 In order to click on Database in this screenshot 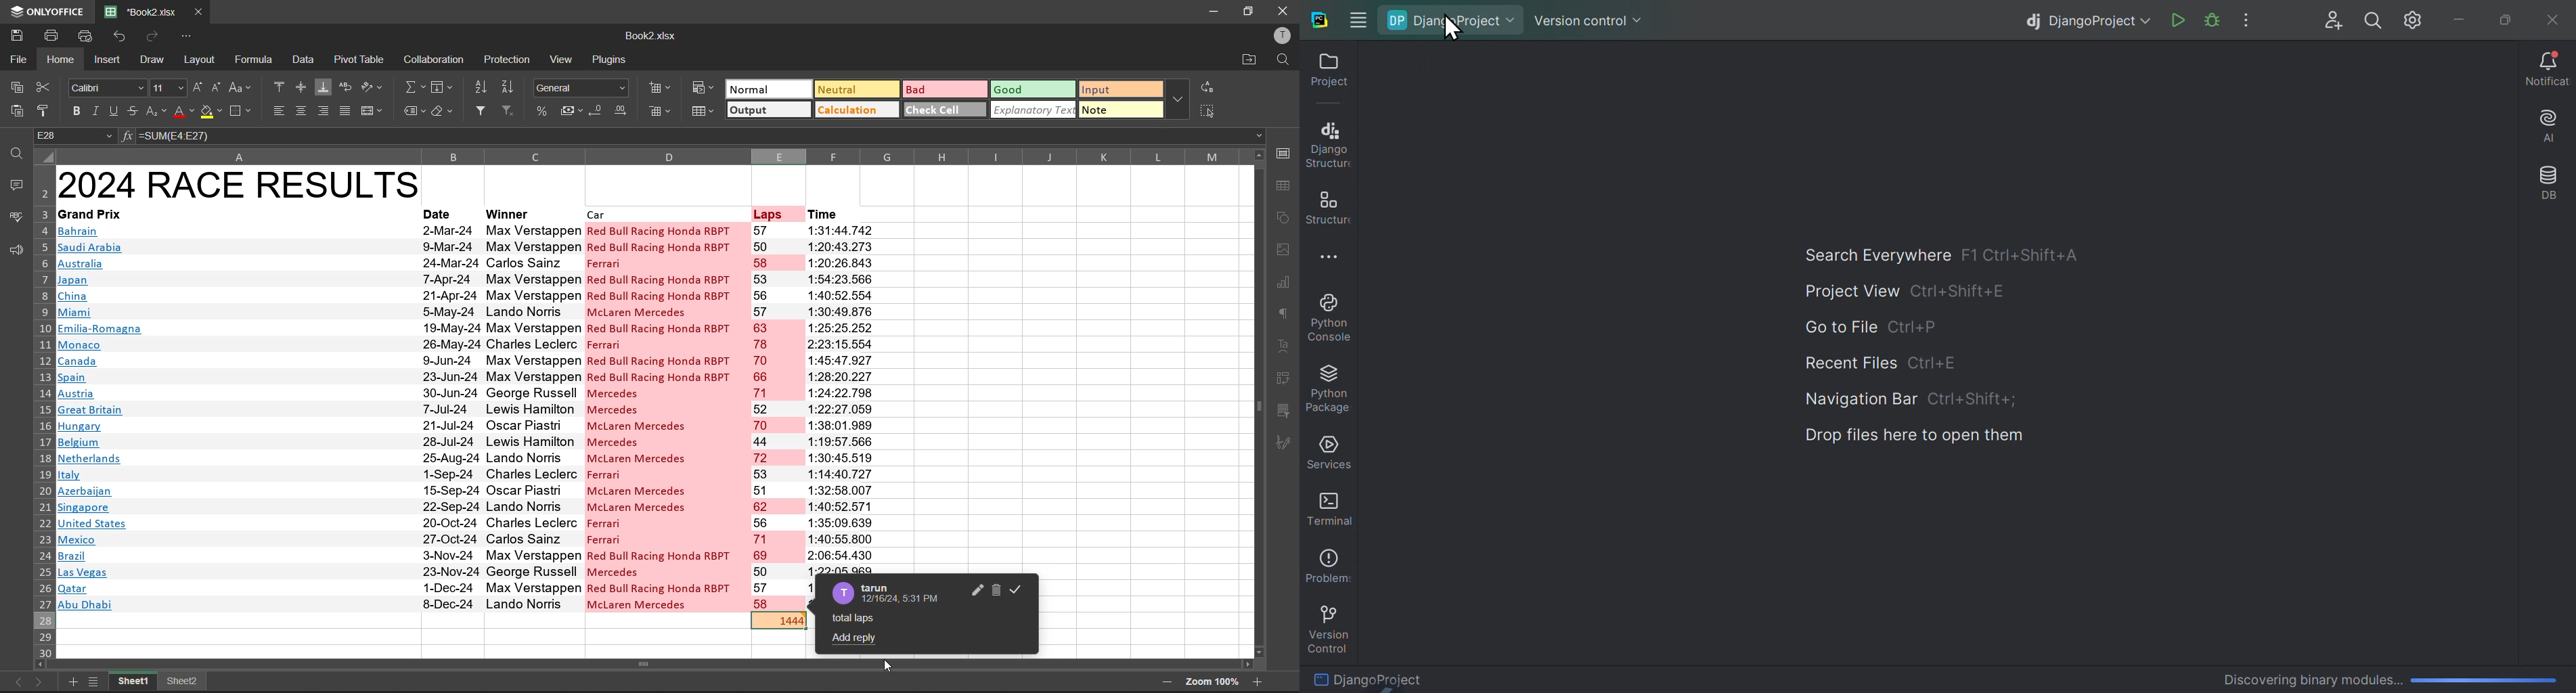, I will do `click(2549, 186)`.